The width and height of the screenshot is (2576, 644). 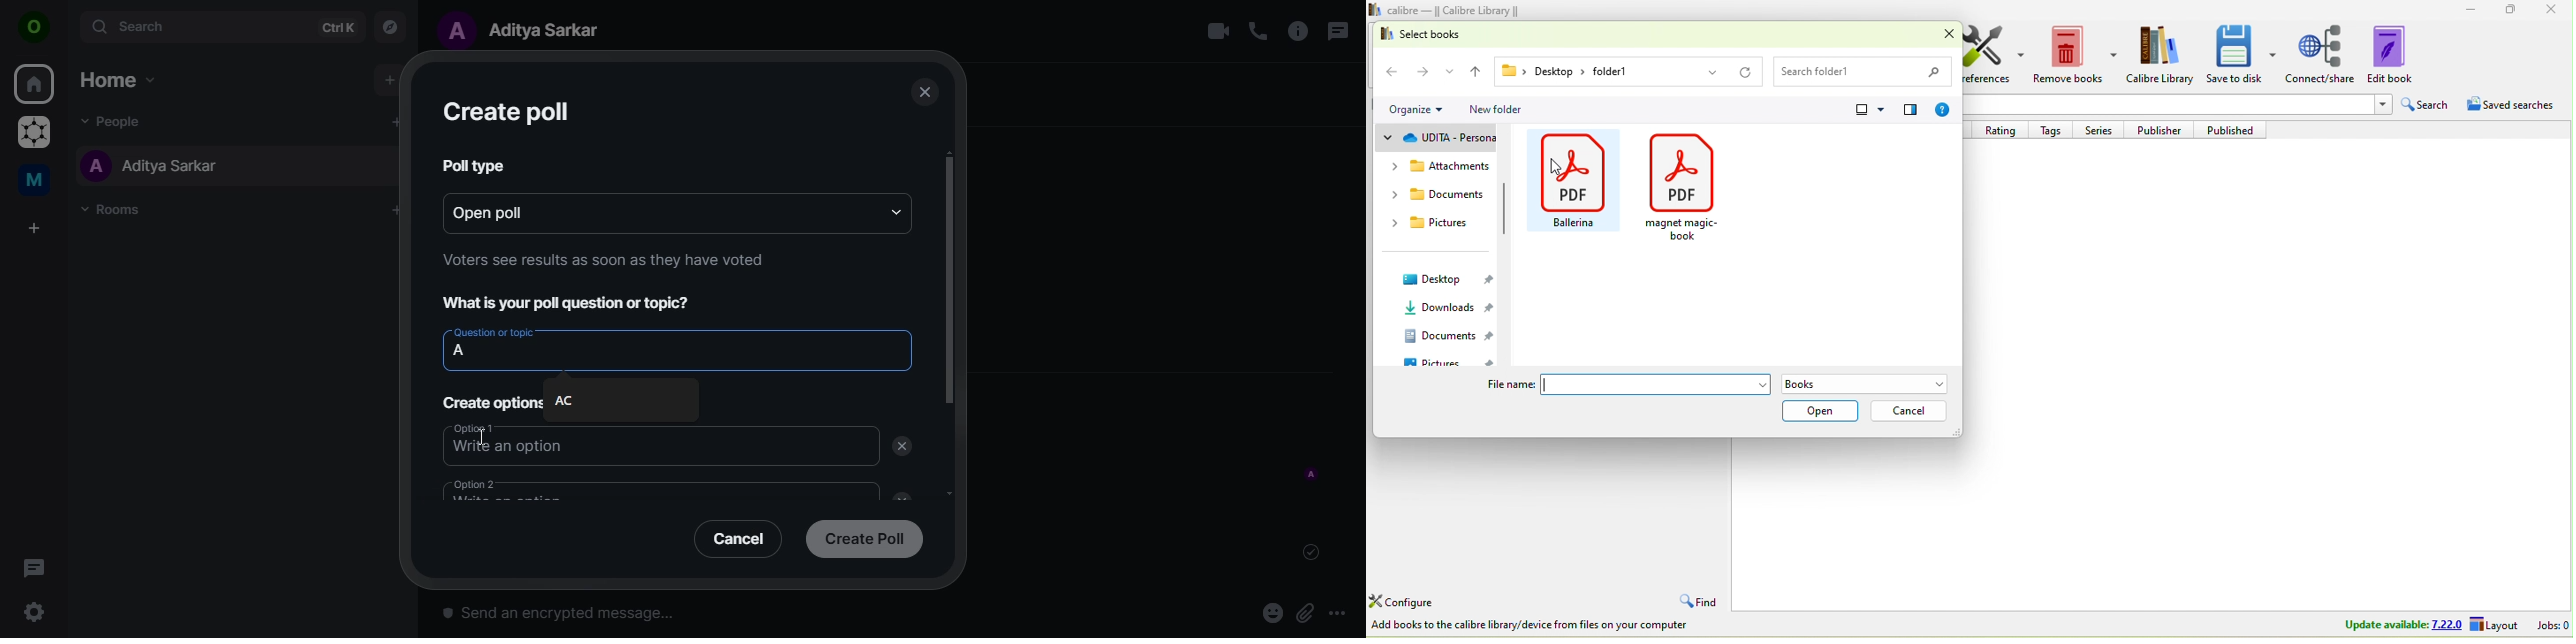 I want to click on pictures, so click(x=1446, y=363).